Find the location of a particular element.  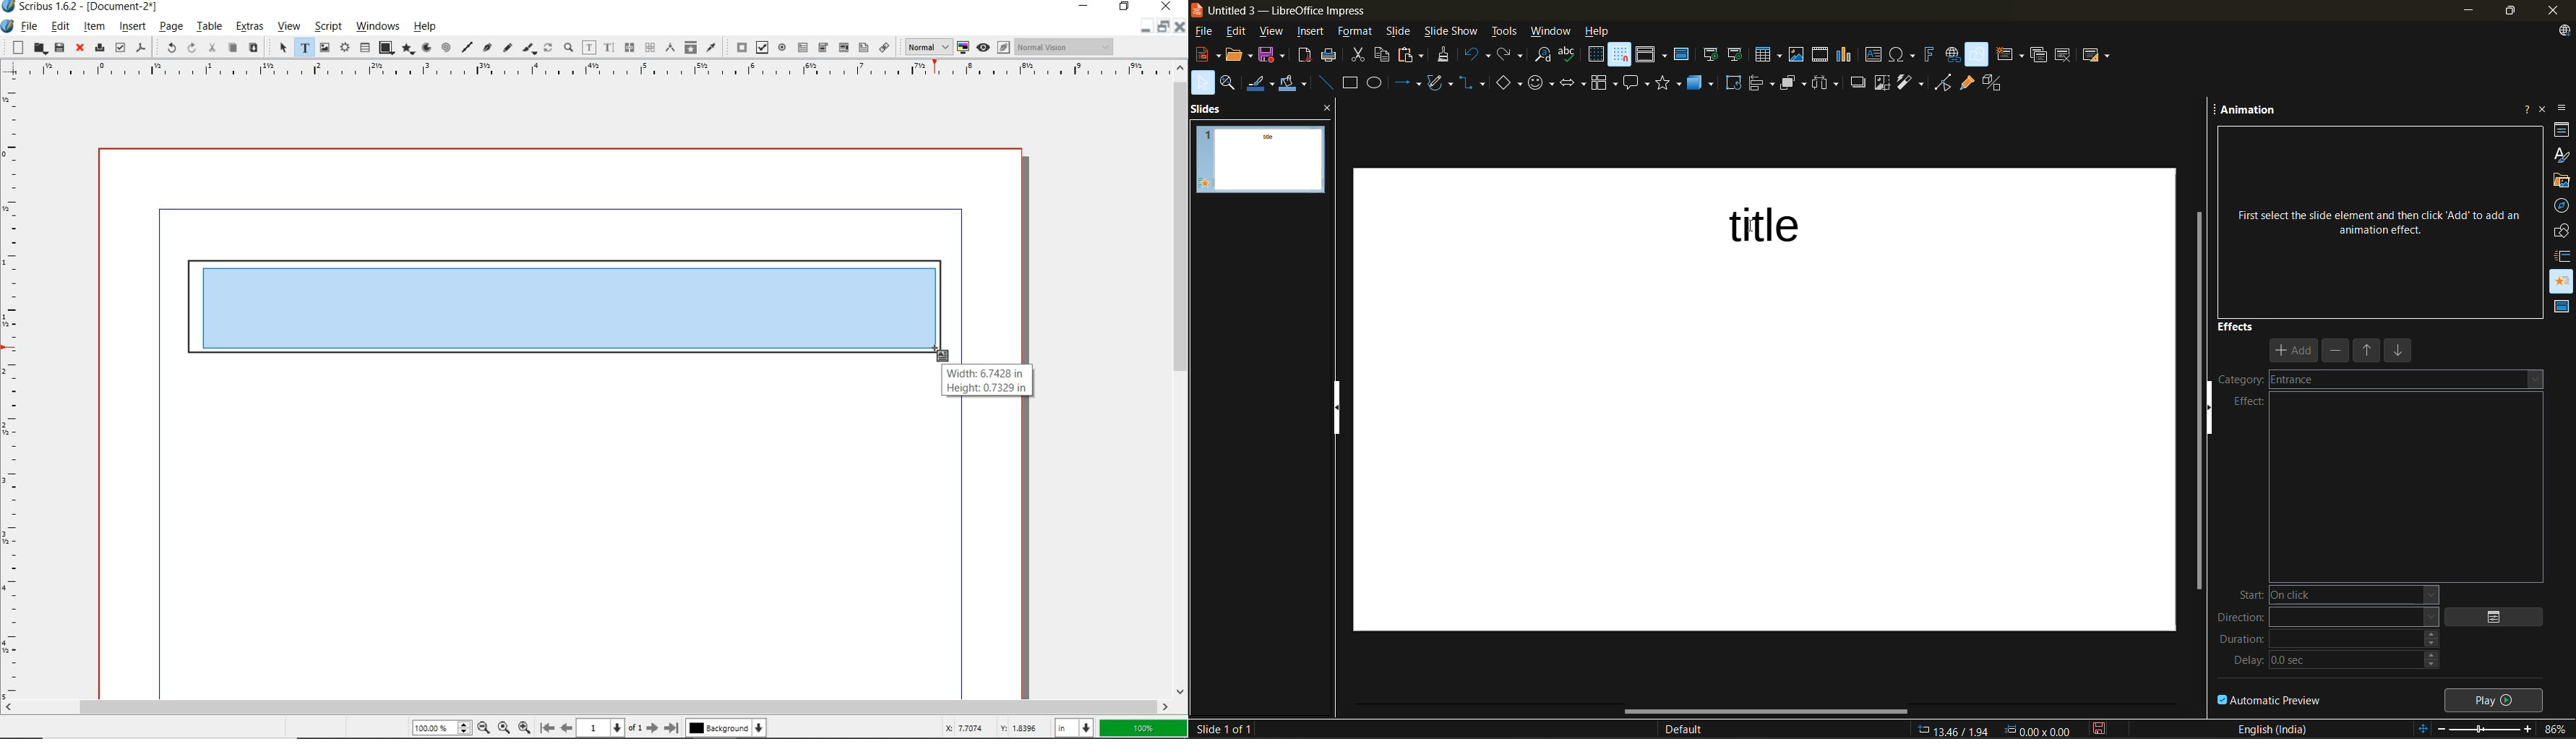

help about this sidebar deck is located at coordinates (2526, 106).